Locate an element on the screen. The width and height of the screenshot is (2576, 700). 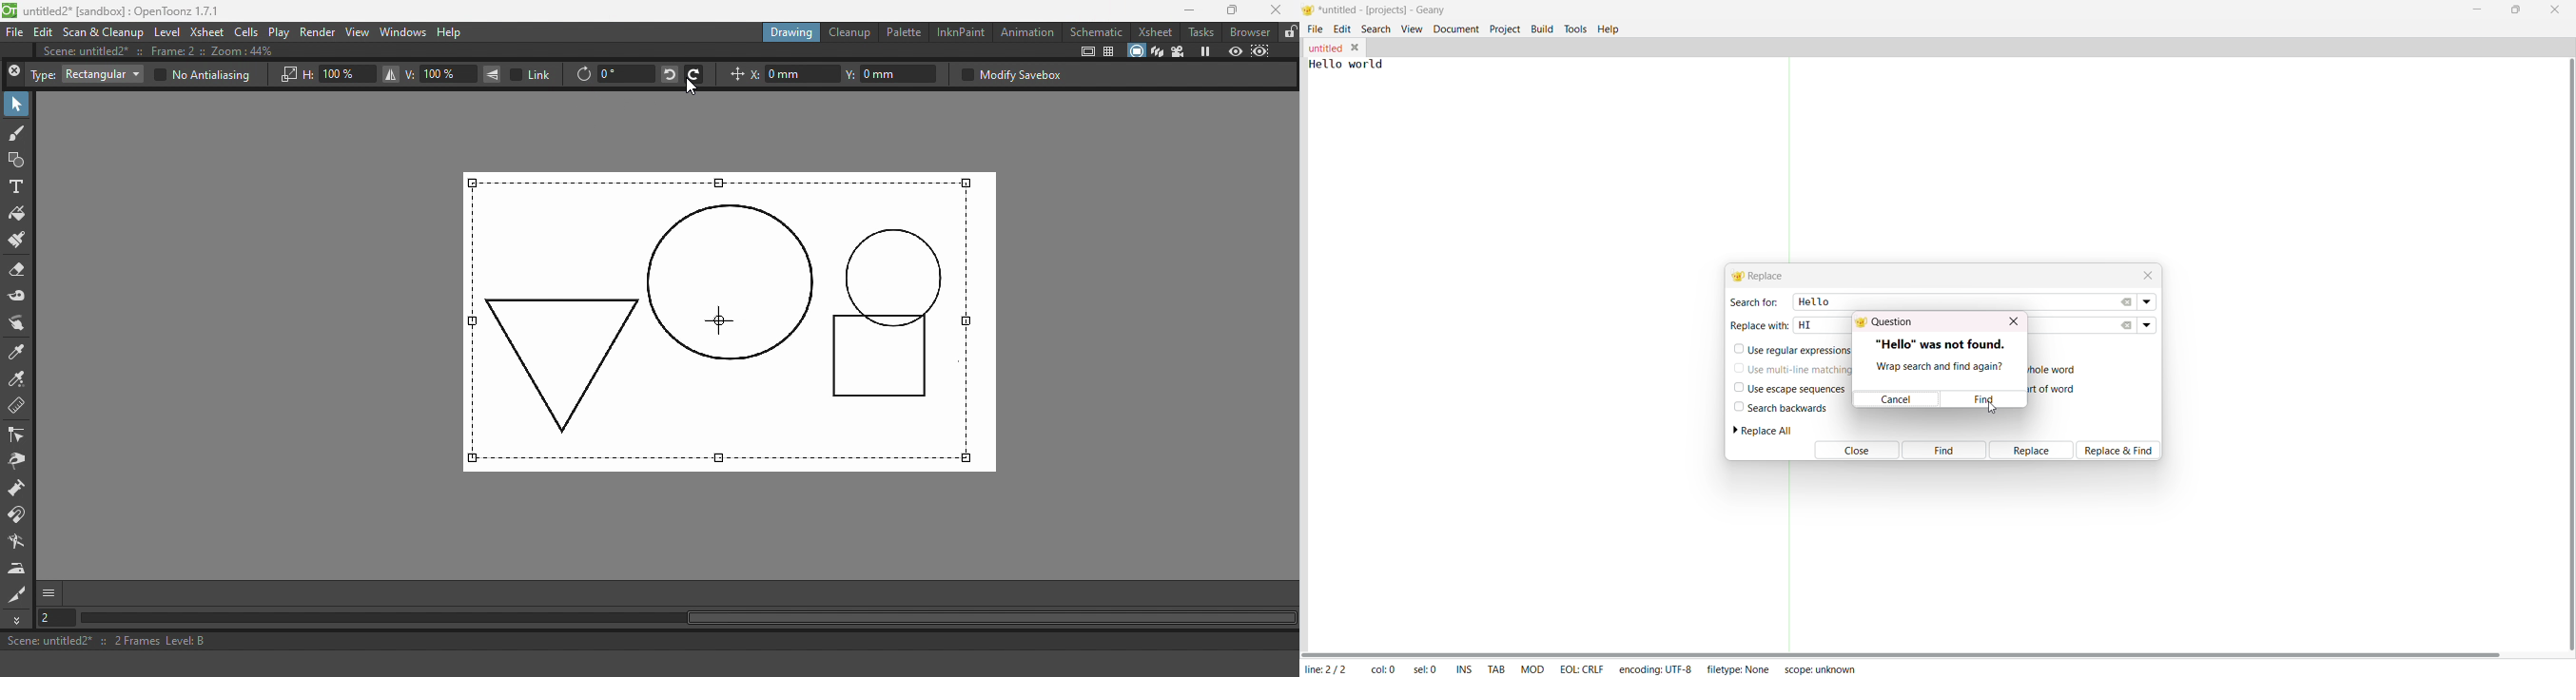
Pump tool is located at coordinates (17, 490).